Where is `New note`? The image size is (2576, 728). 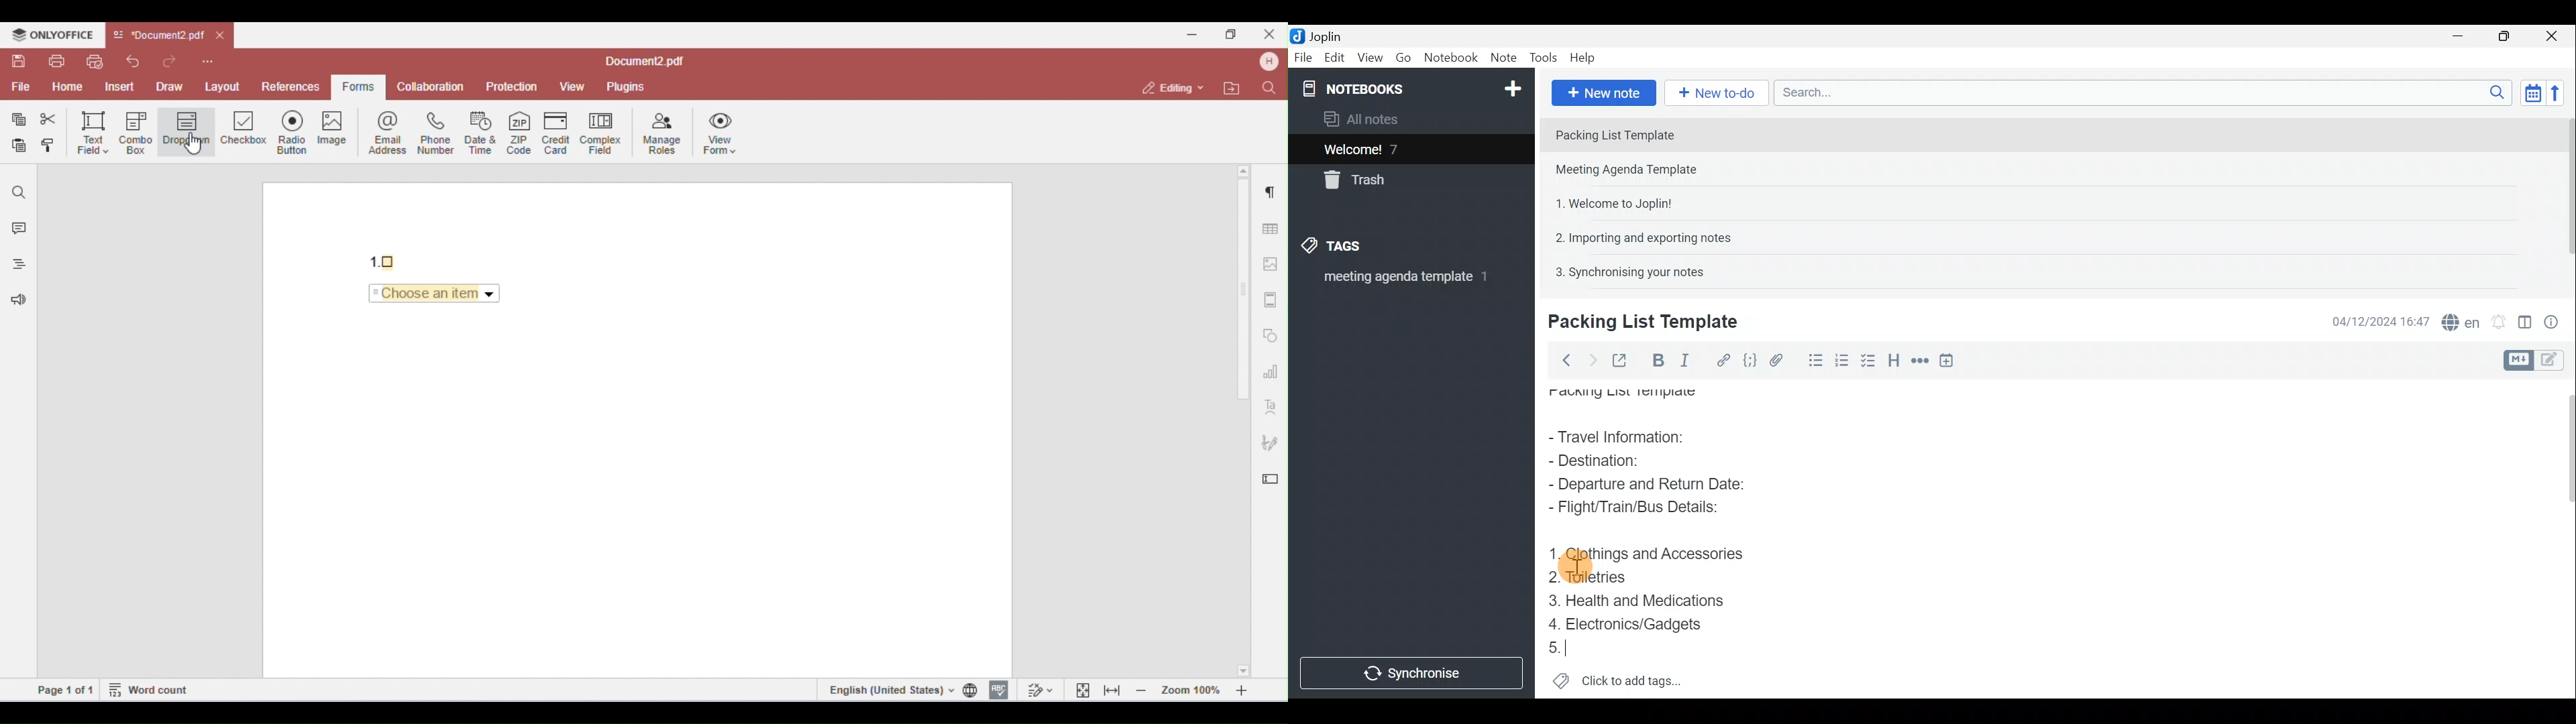 New note is located at coordinates (1603, 91).